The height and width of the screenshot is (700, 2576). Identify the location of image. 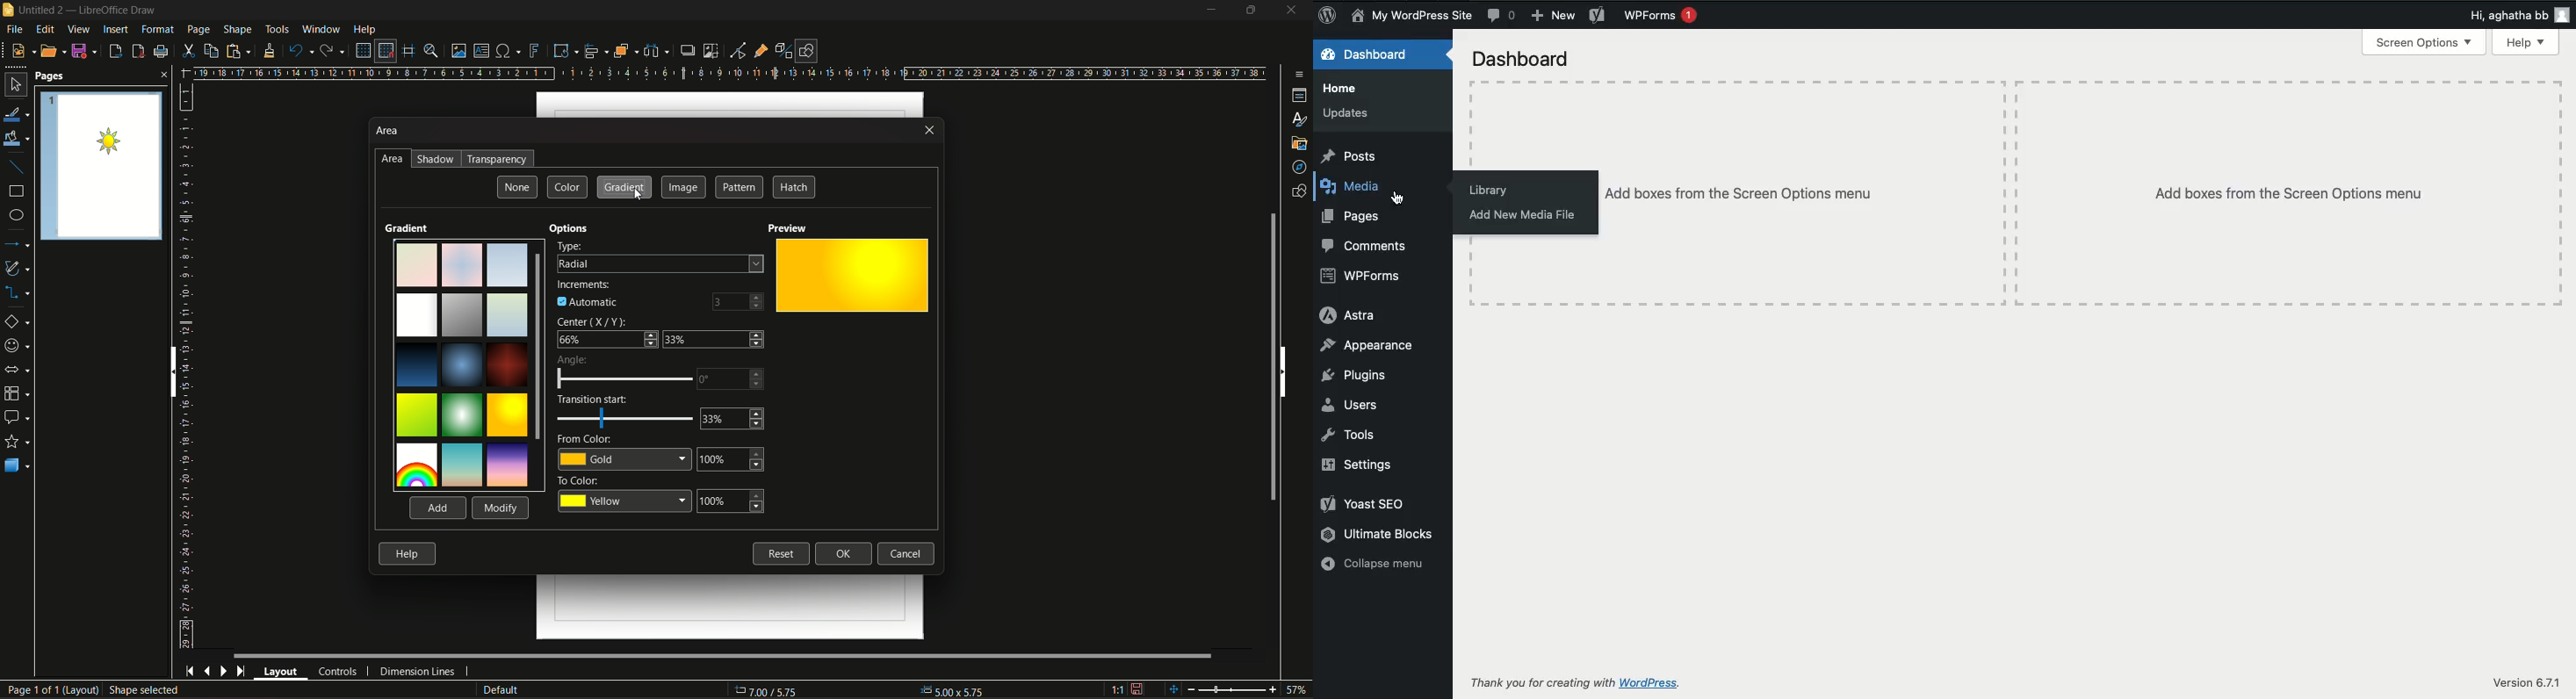
(684, 186).